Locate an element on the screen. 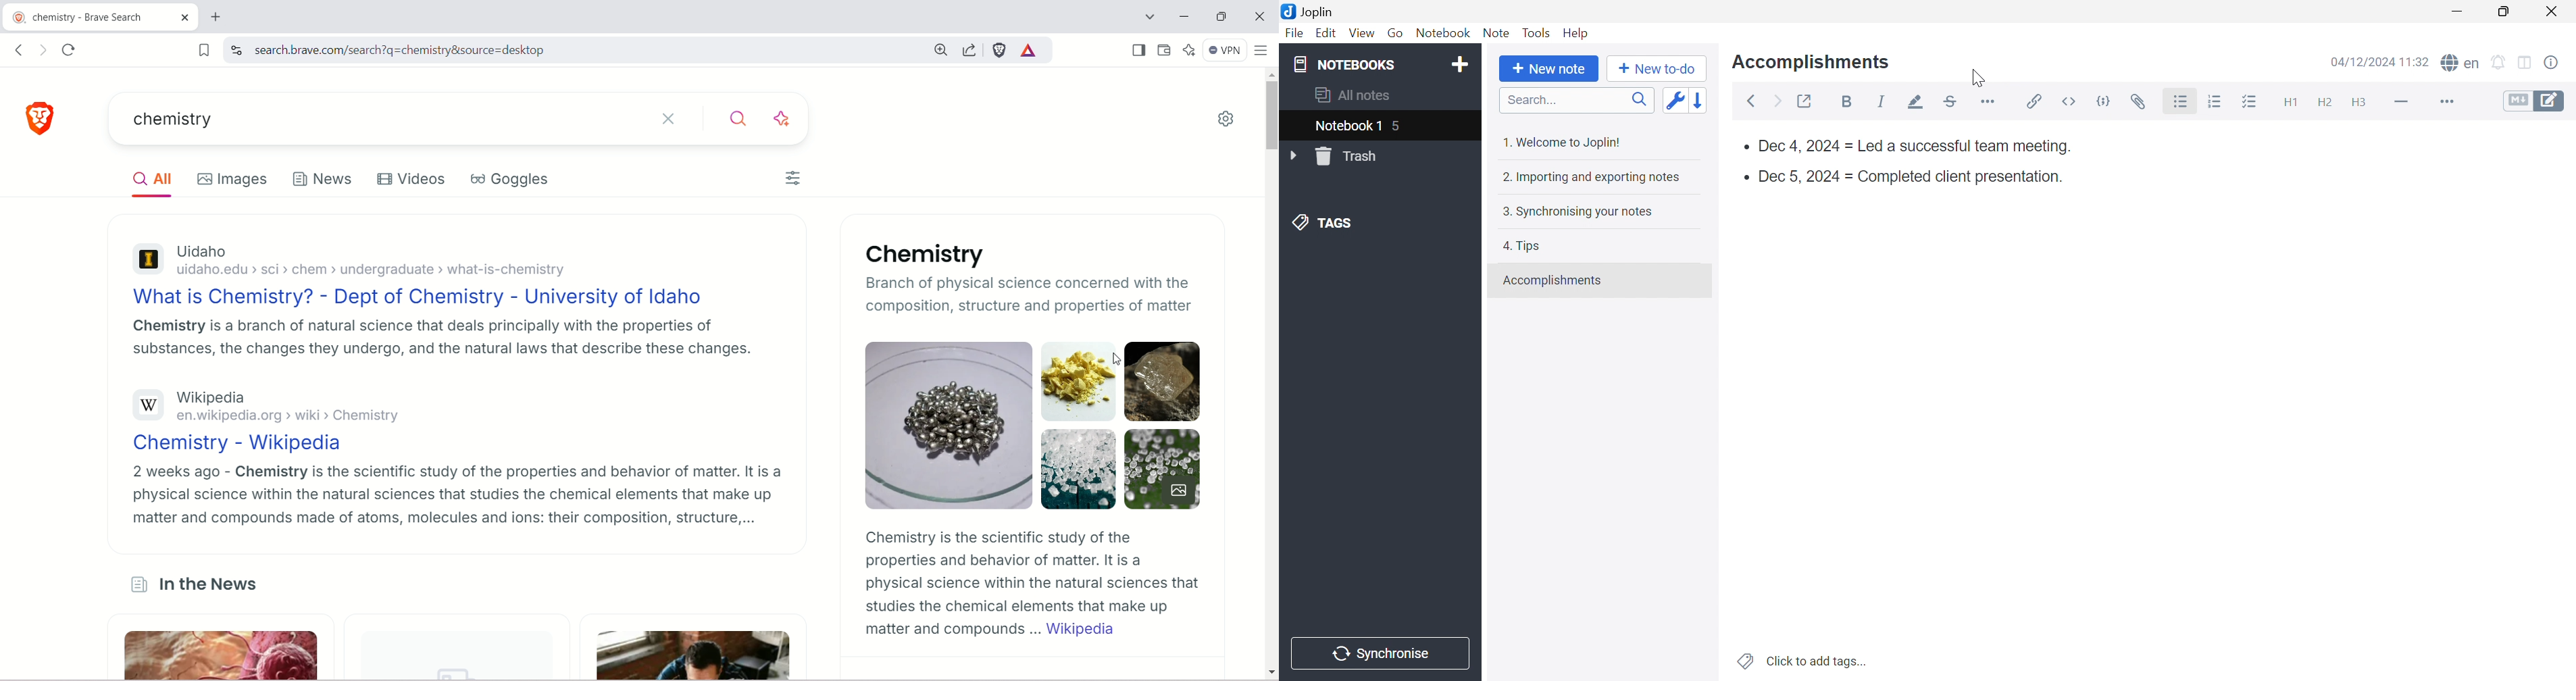 This screenshot has width=2576, height=700. More is located at coordinates (2448, 103).